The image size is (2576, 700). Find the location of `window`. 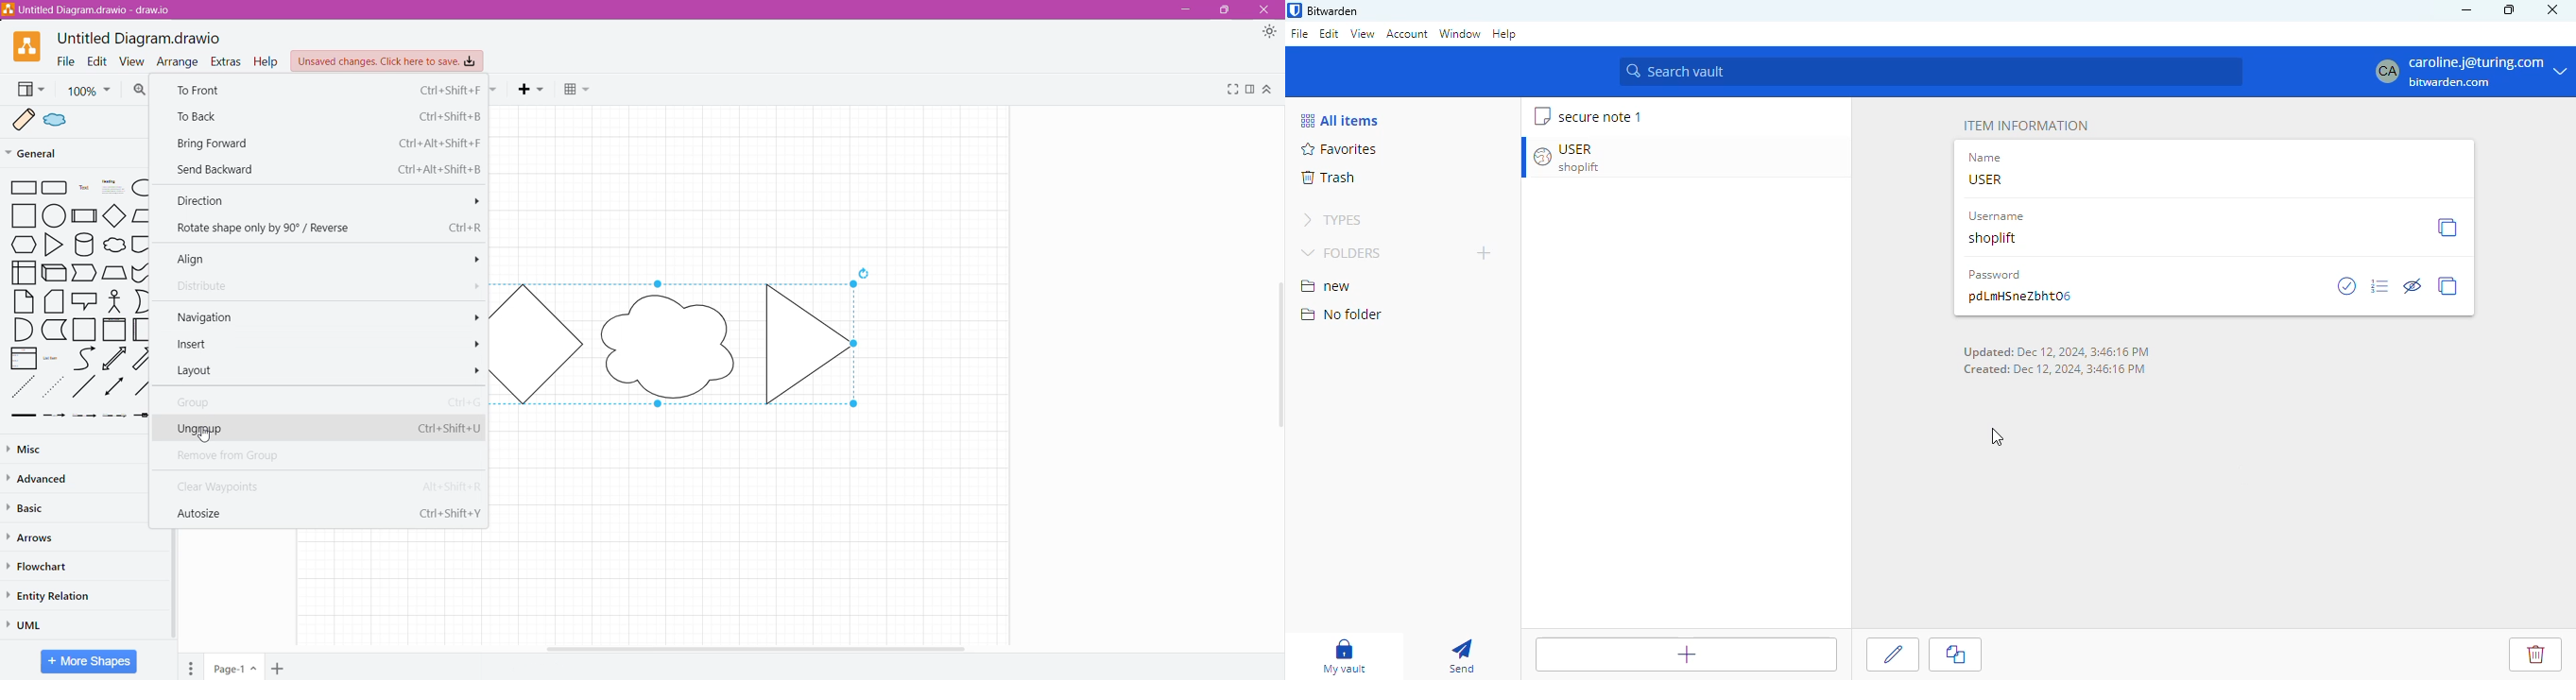

window is located at coordinates (1460, 34).